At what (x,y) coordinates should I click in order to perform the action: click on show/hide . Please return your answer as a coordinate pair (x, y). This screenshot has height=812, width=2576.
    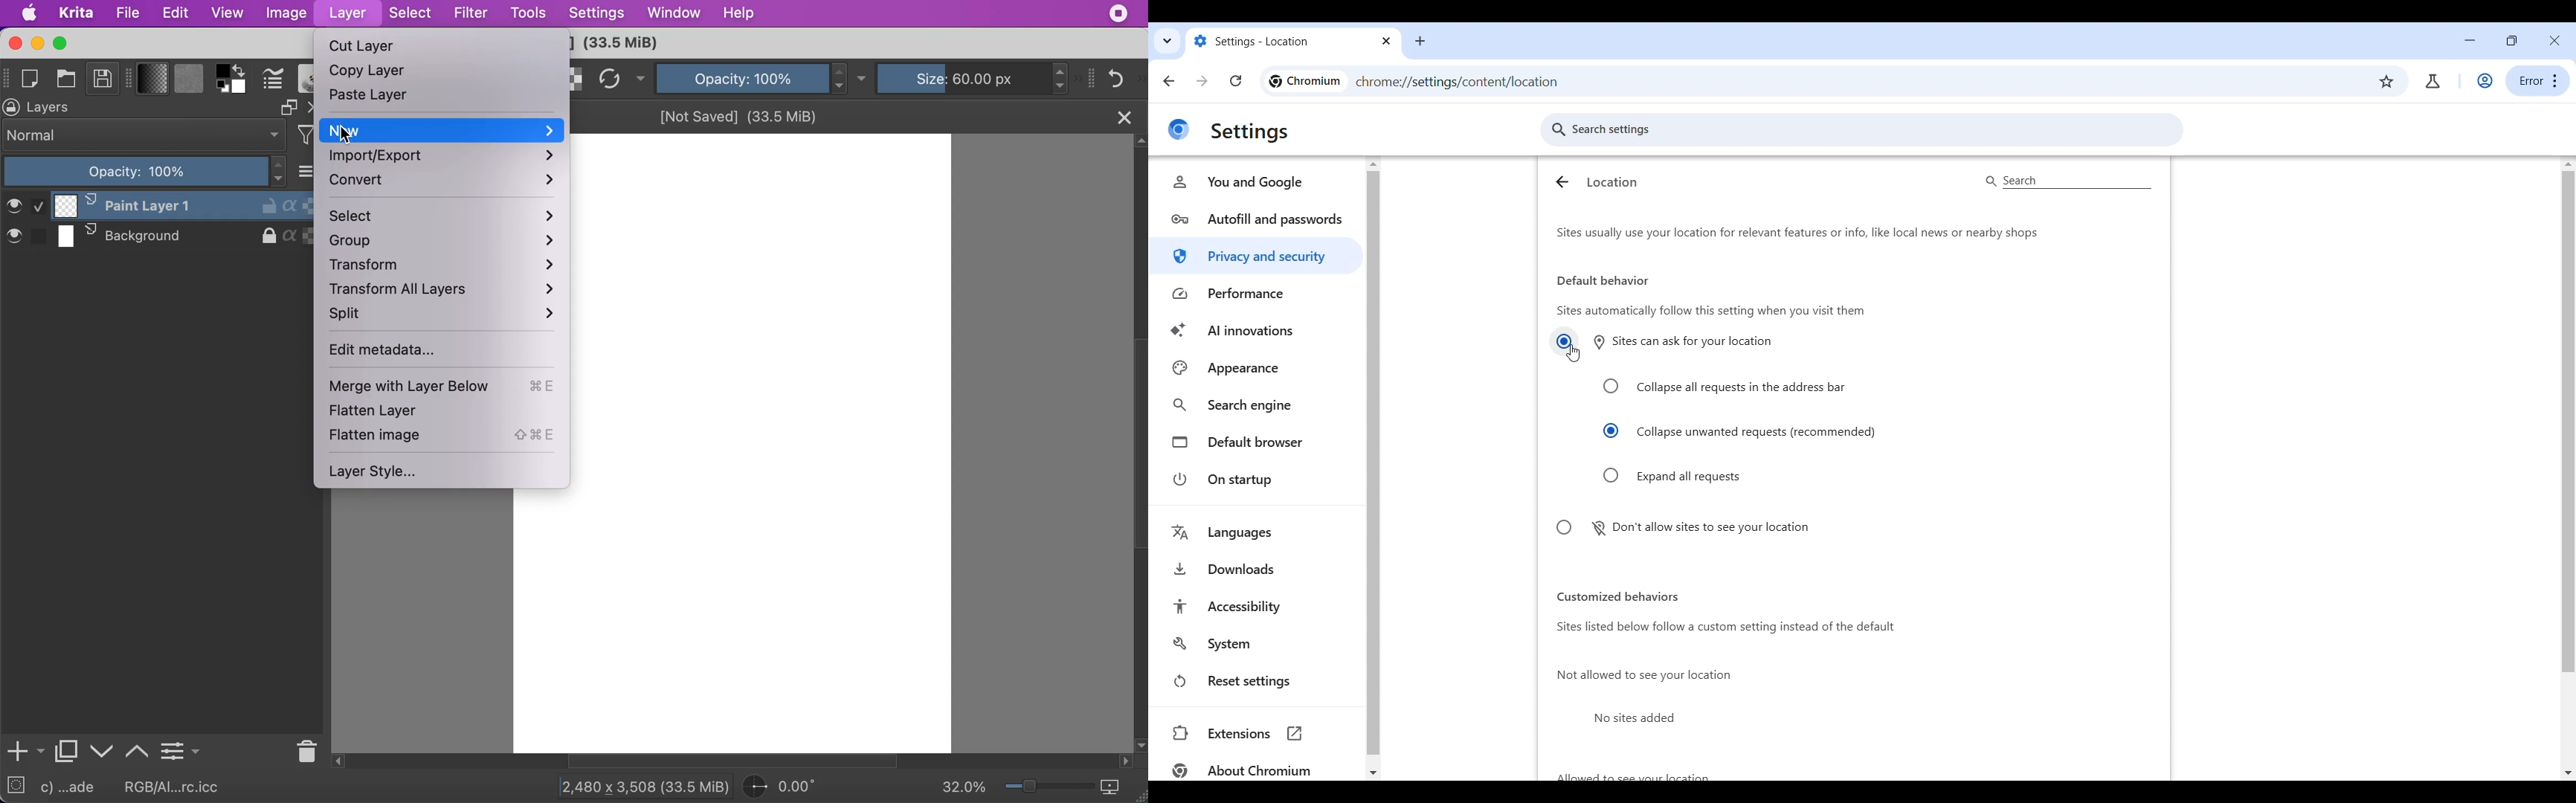
    Looking at the image, I should click on (7, 76).